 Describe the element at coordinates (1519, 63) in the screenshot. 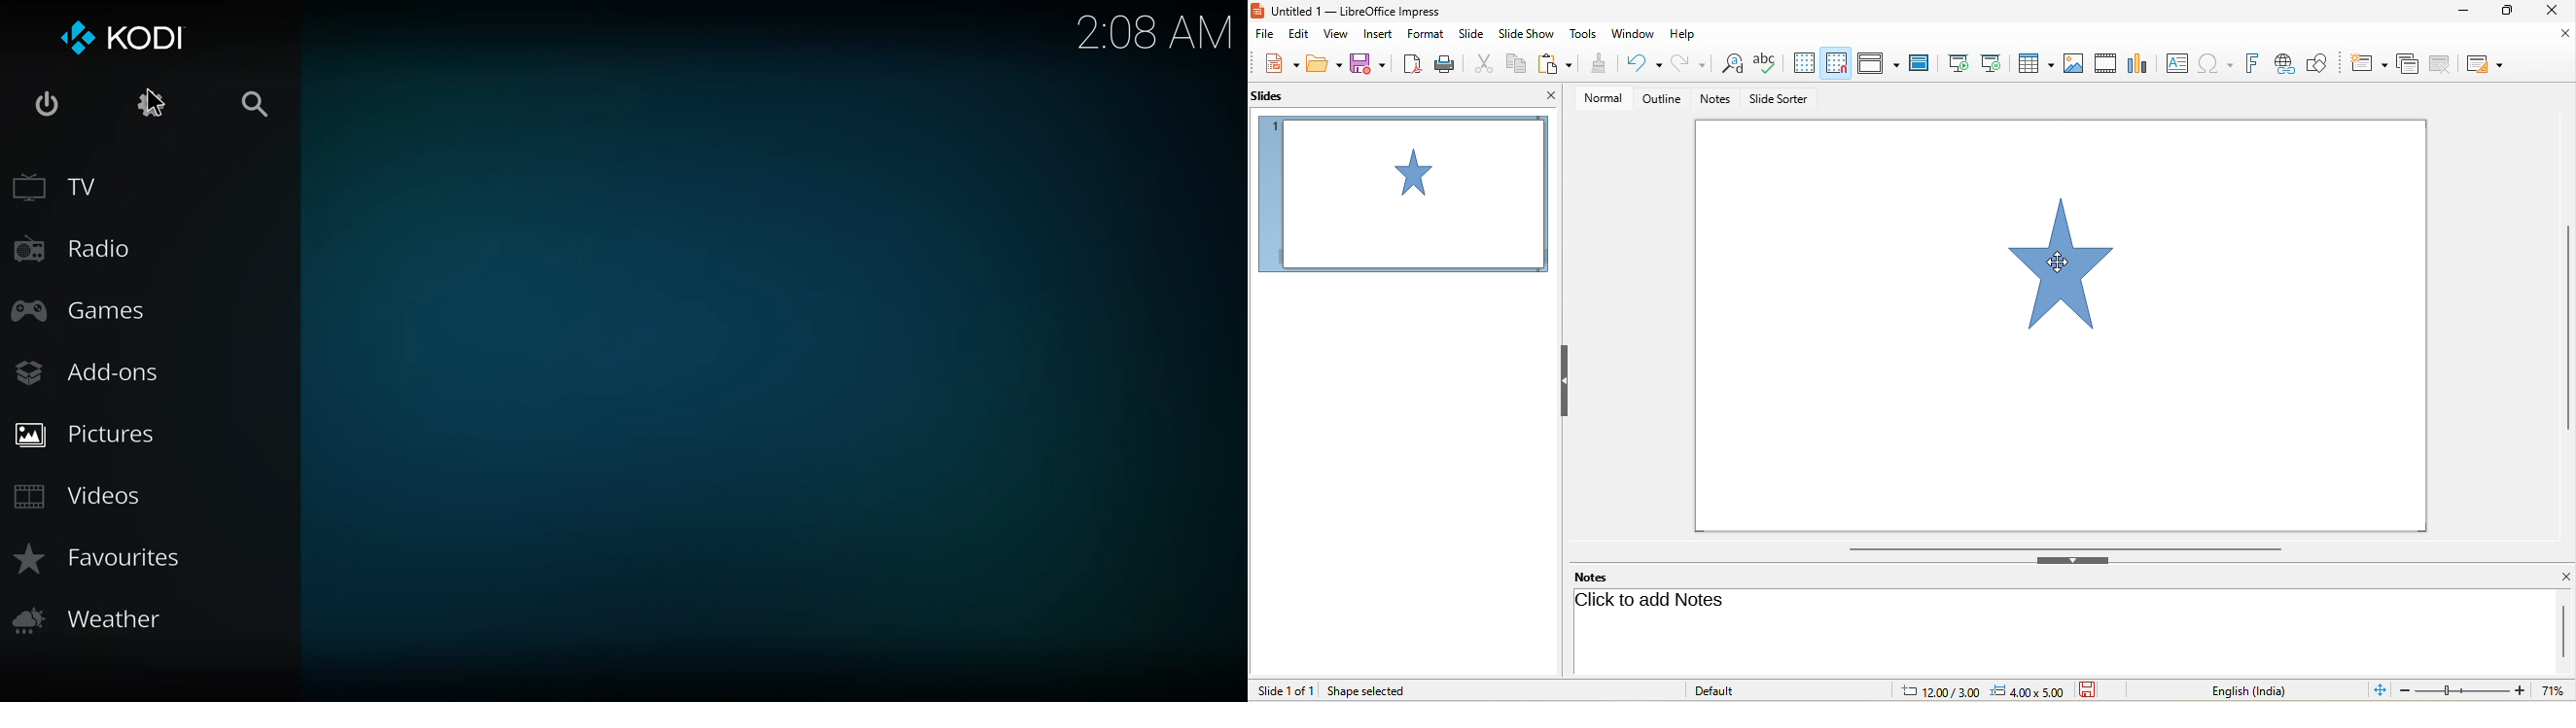

I see `copy` at that location.